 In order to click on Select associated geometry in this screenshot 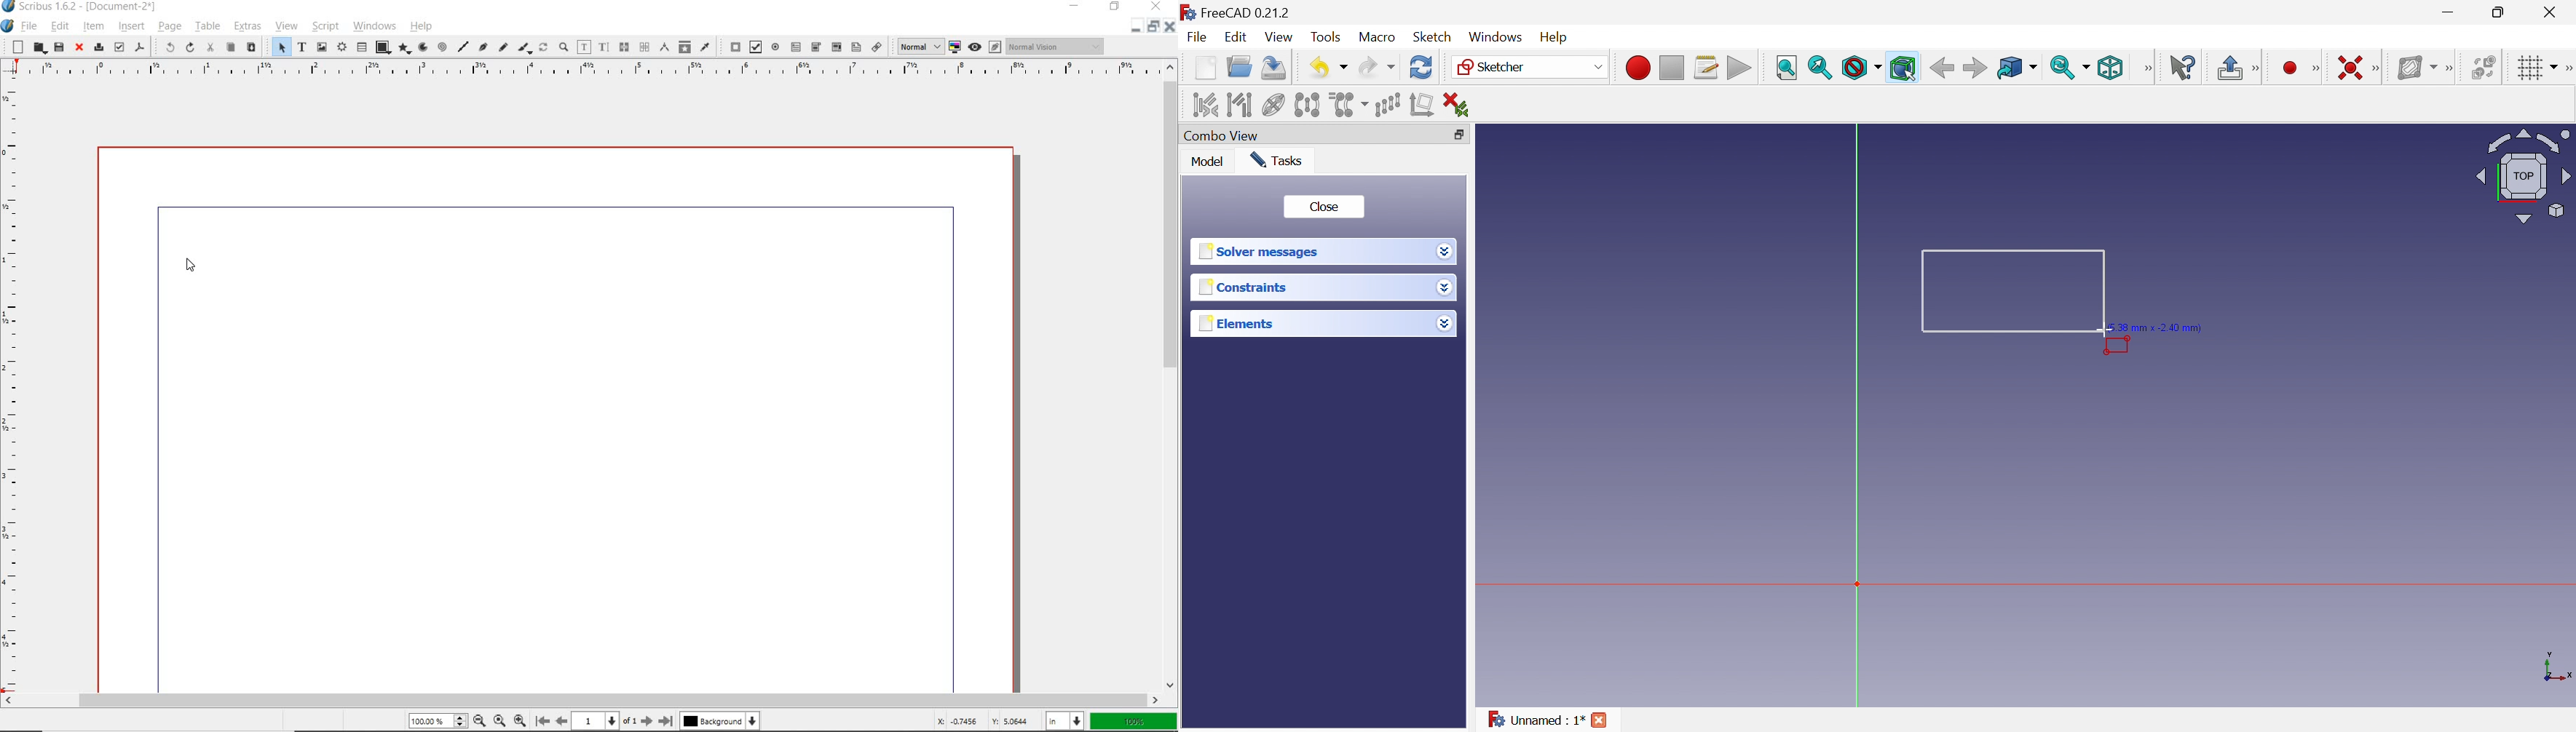, I will do `click(1240, 104)`.